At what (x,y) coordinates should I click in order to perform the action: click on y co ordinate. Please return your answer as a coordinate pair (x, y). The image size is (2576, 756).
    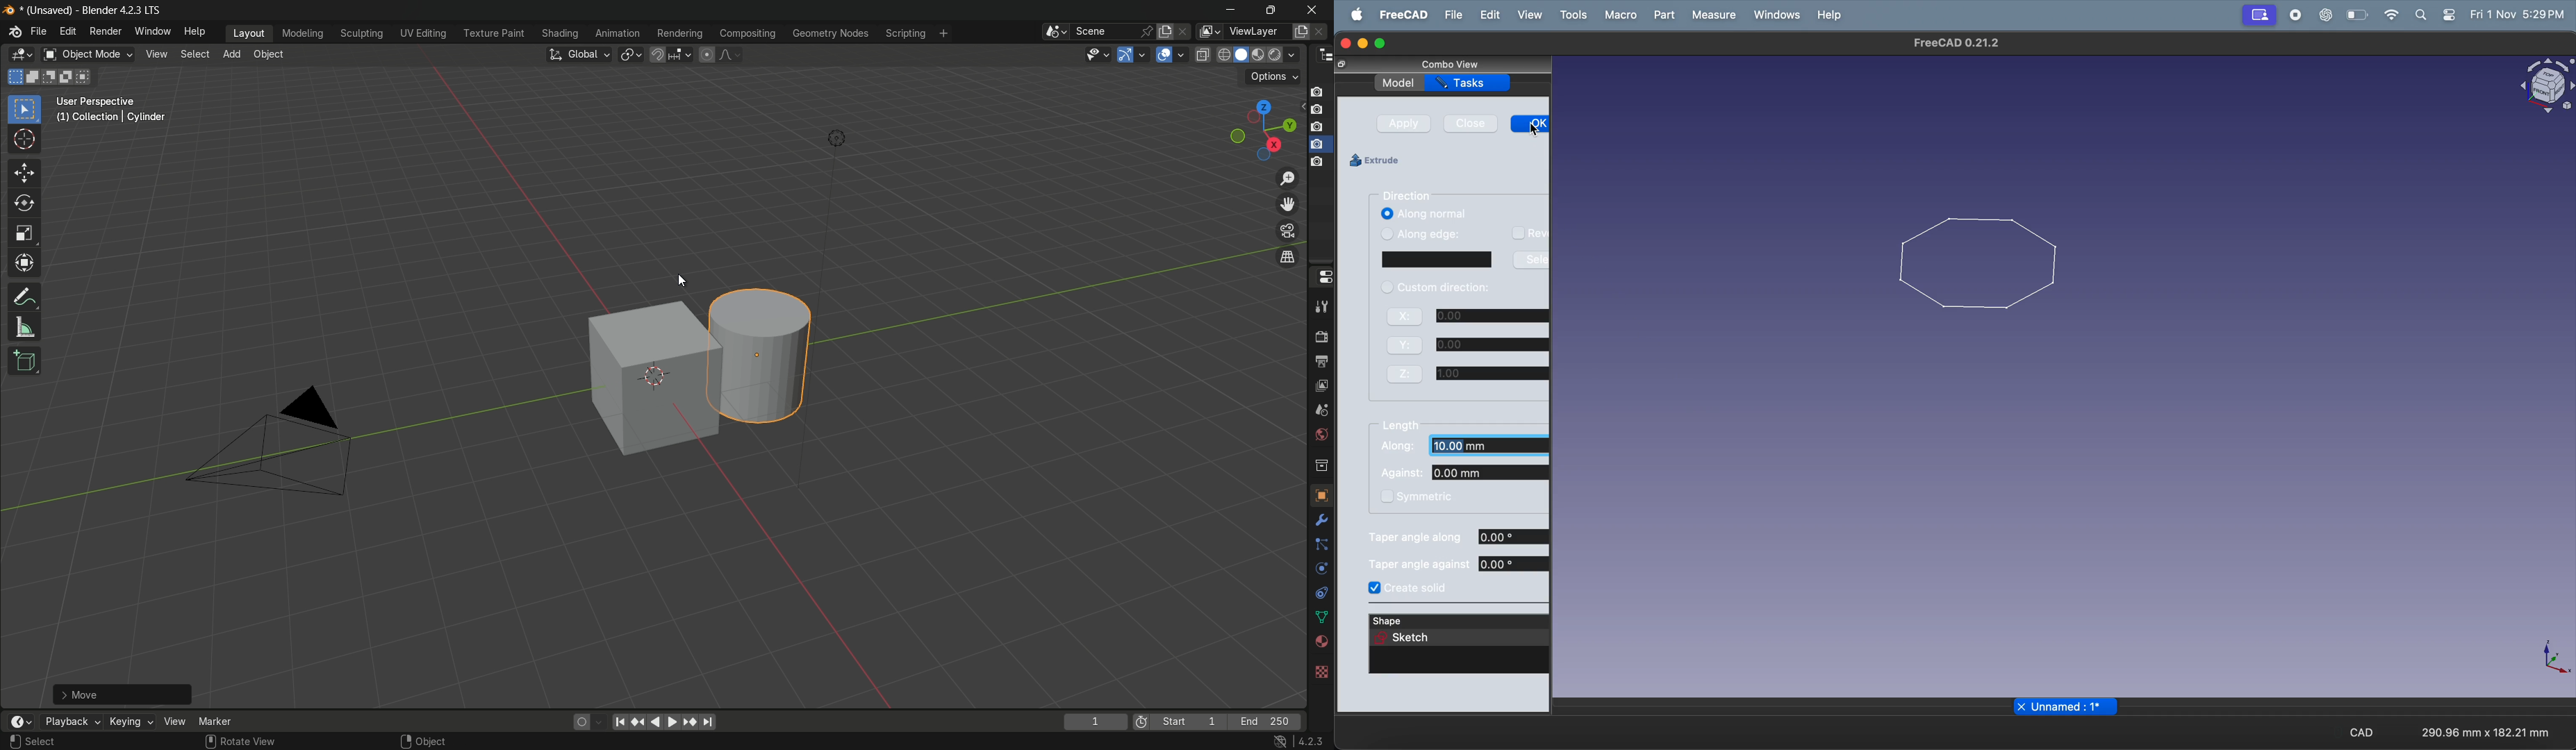
    Looking at the image, I should click on (1473, 343).